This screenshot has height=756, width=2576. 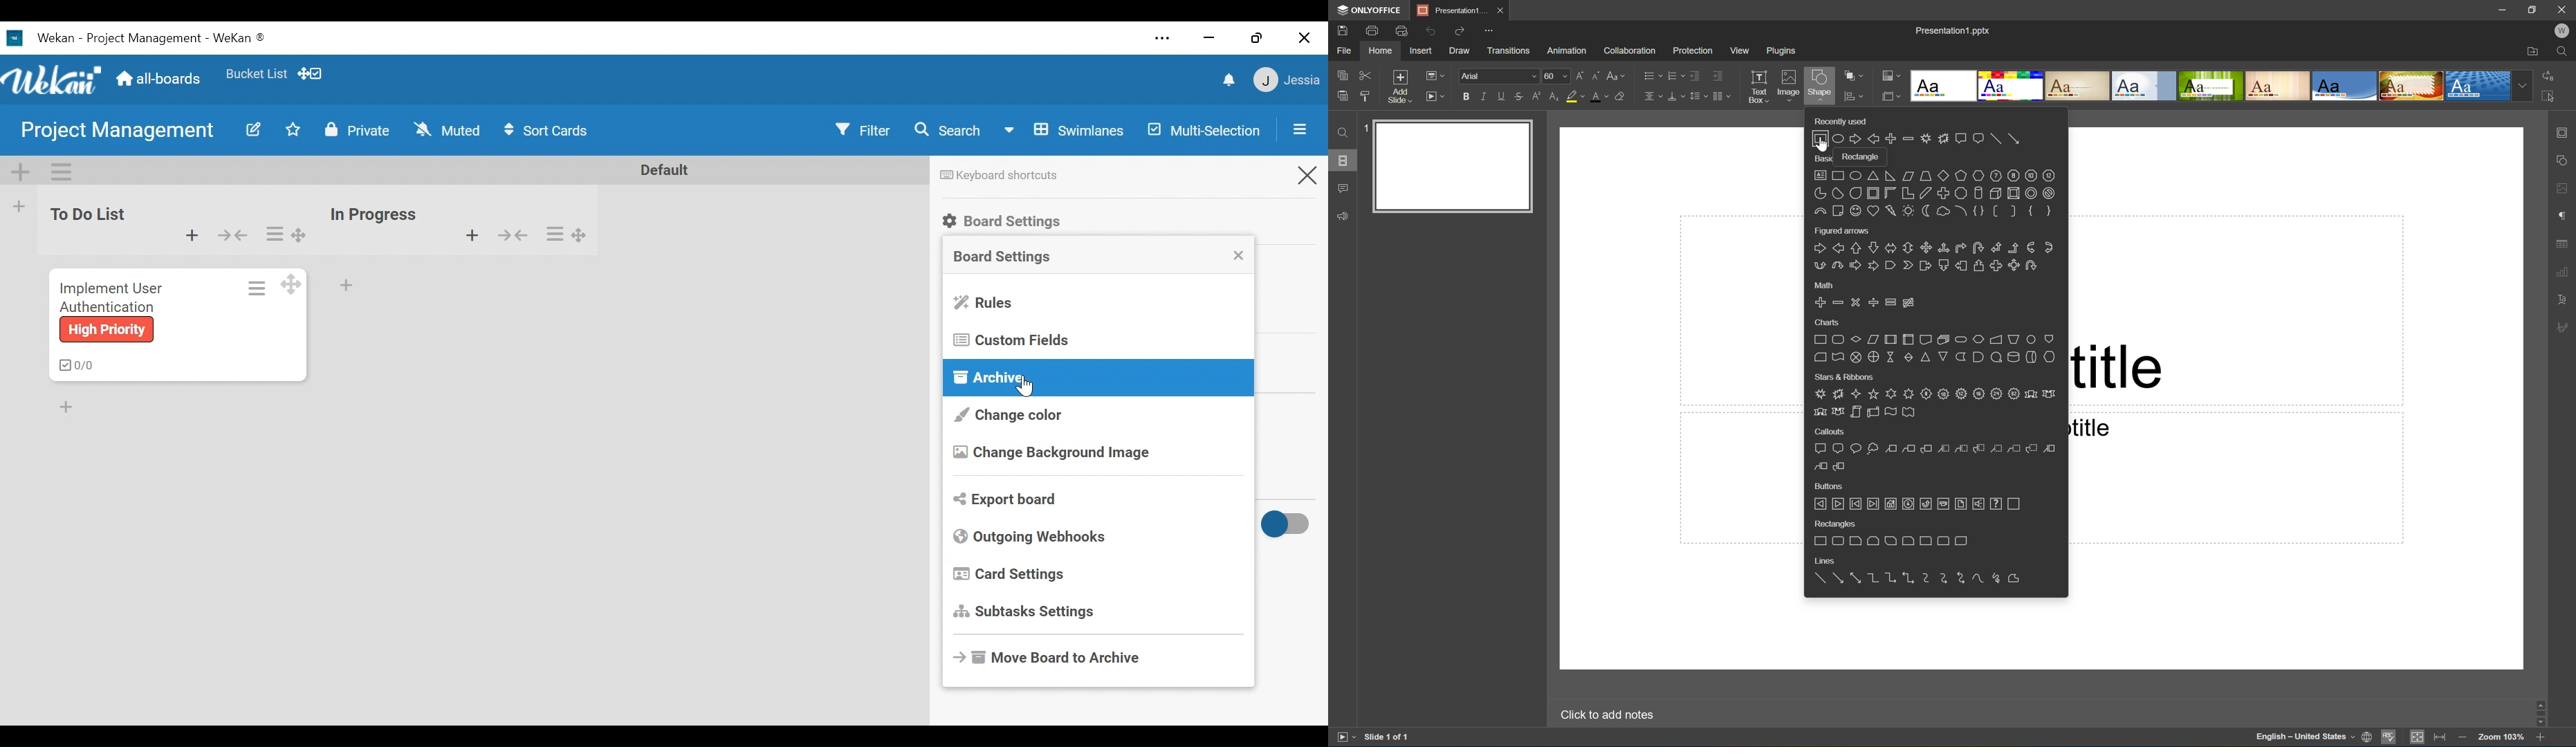 What do you see at coordinates (1618, 76) in the screenshot?
I see `Change case` at bounding box center [1618, 76].